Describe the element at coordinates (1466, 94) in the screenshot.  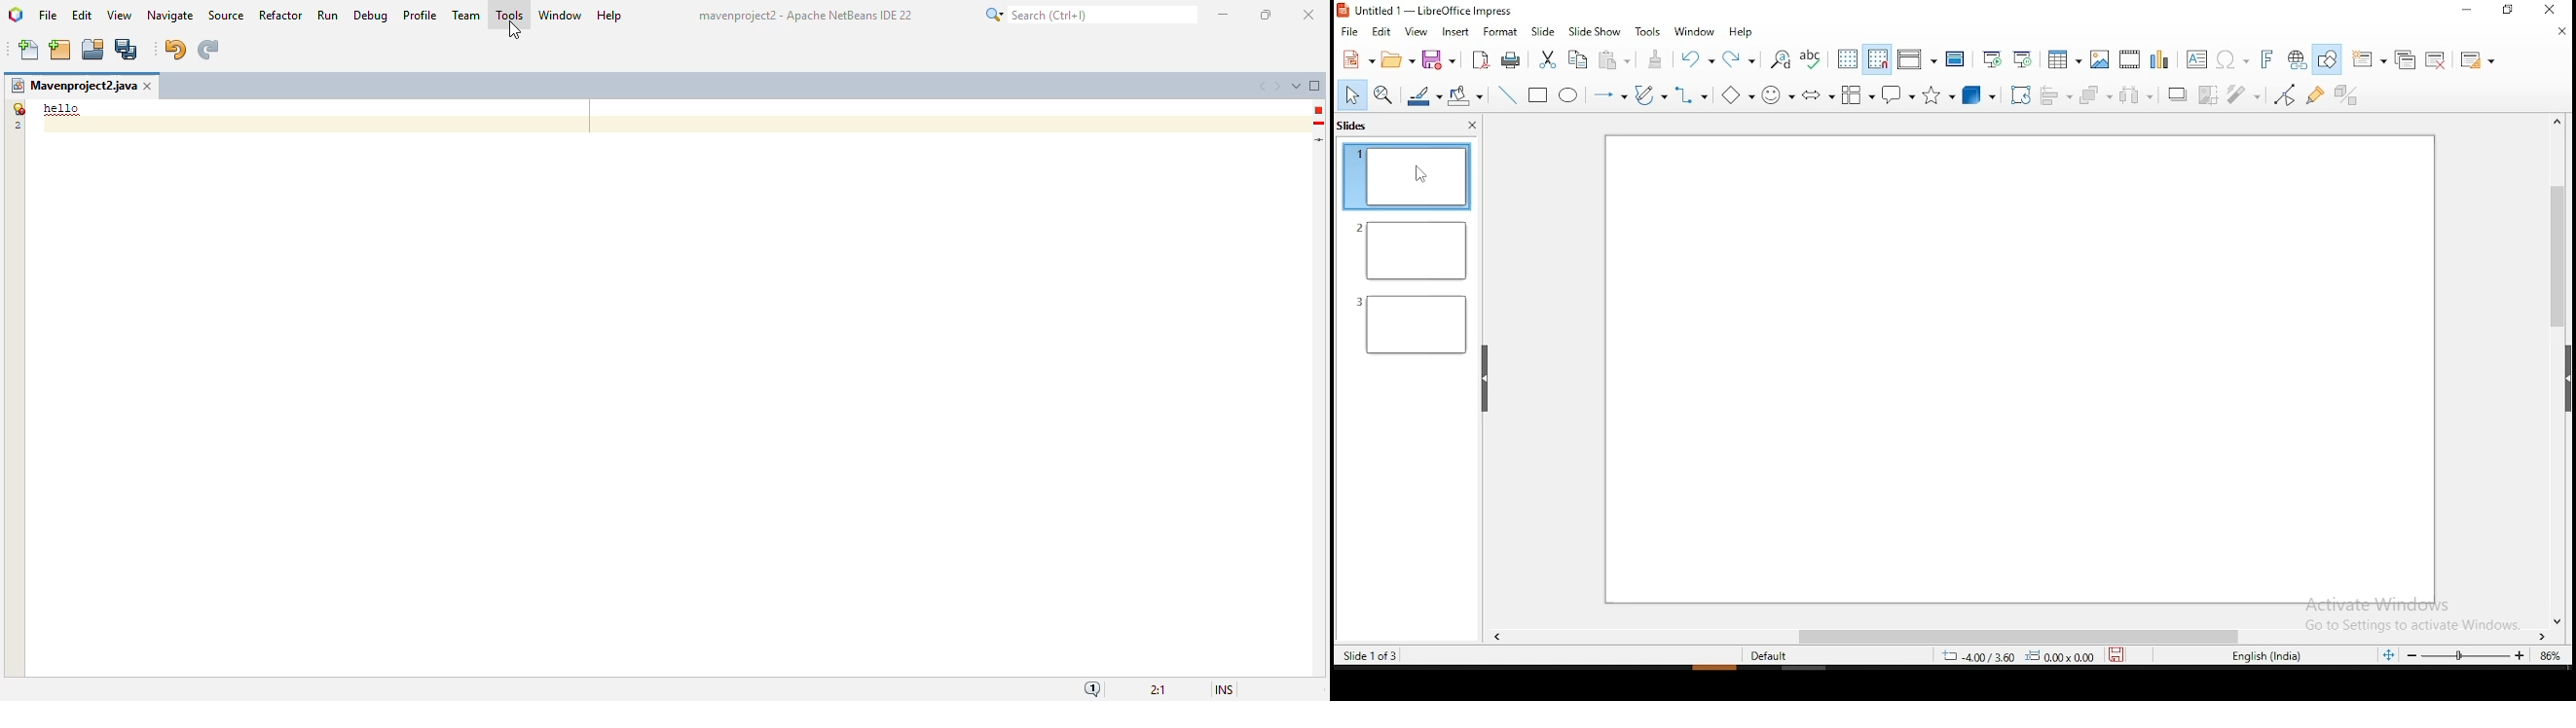
I see `paint bucket tool` at that location.